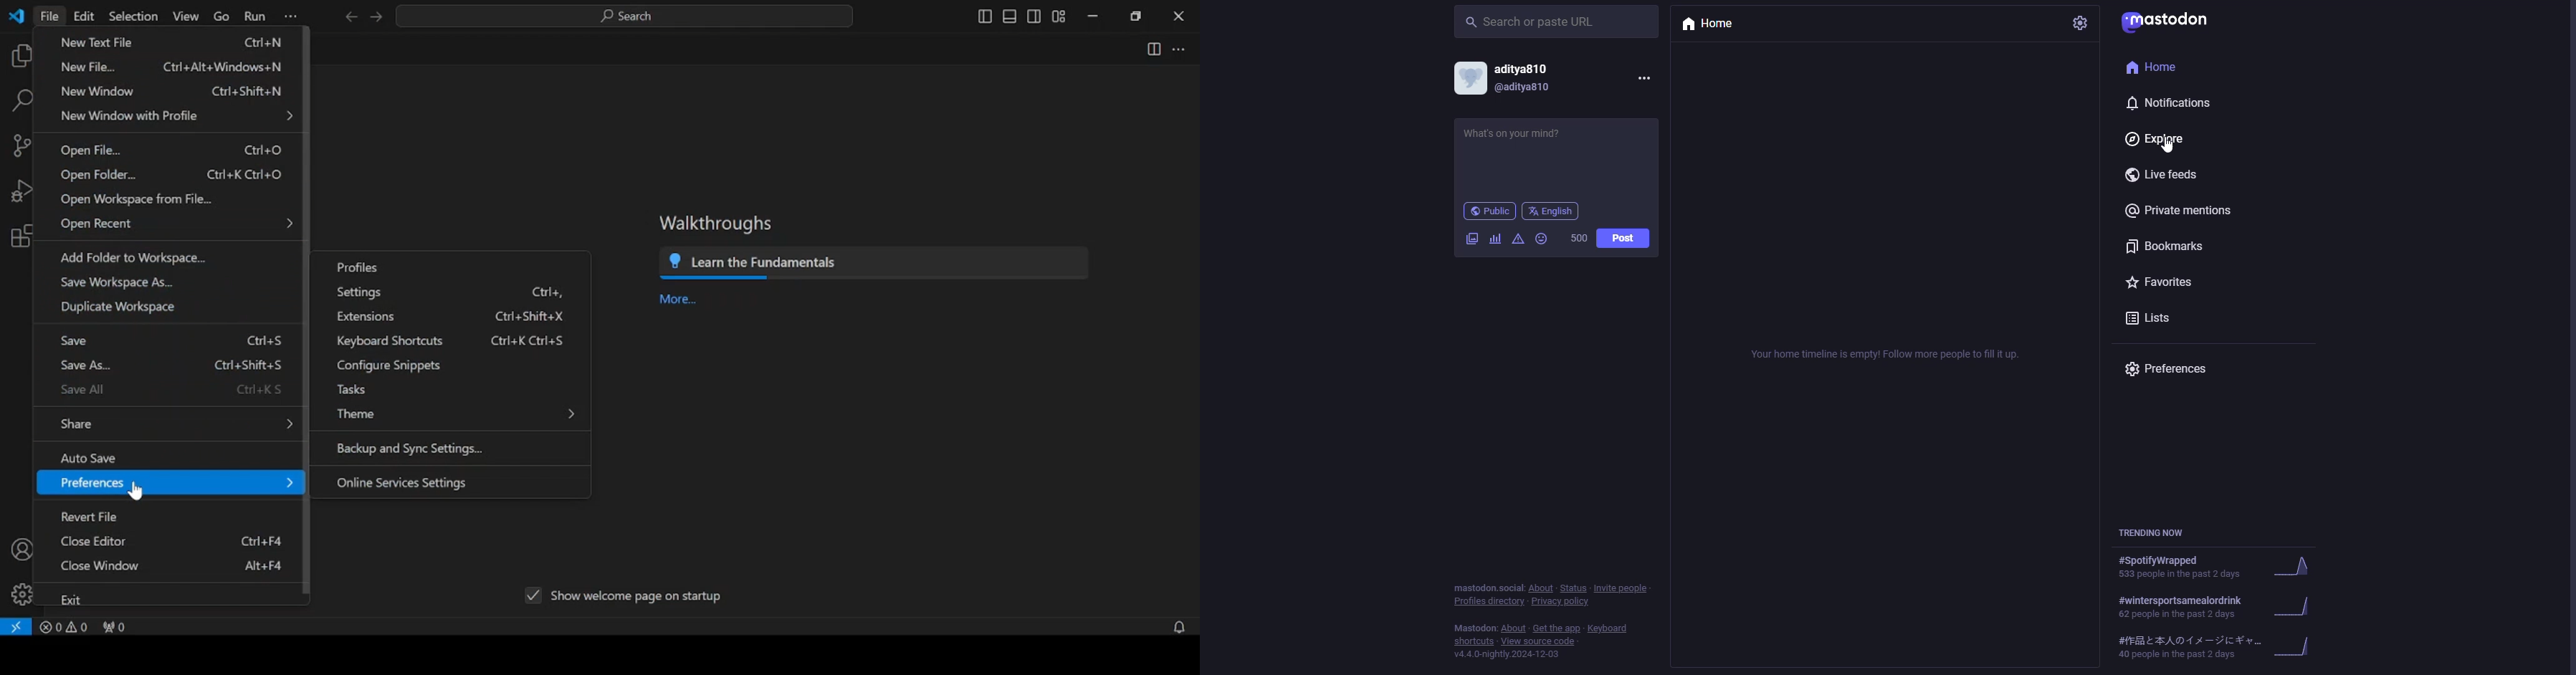 This screenshot has height=700, width=2576. What do you see at coordinates (2172, 146) in the screenshot?
I see `cursor` at bounding box center [2172, 146].